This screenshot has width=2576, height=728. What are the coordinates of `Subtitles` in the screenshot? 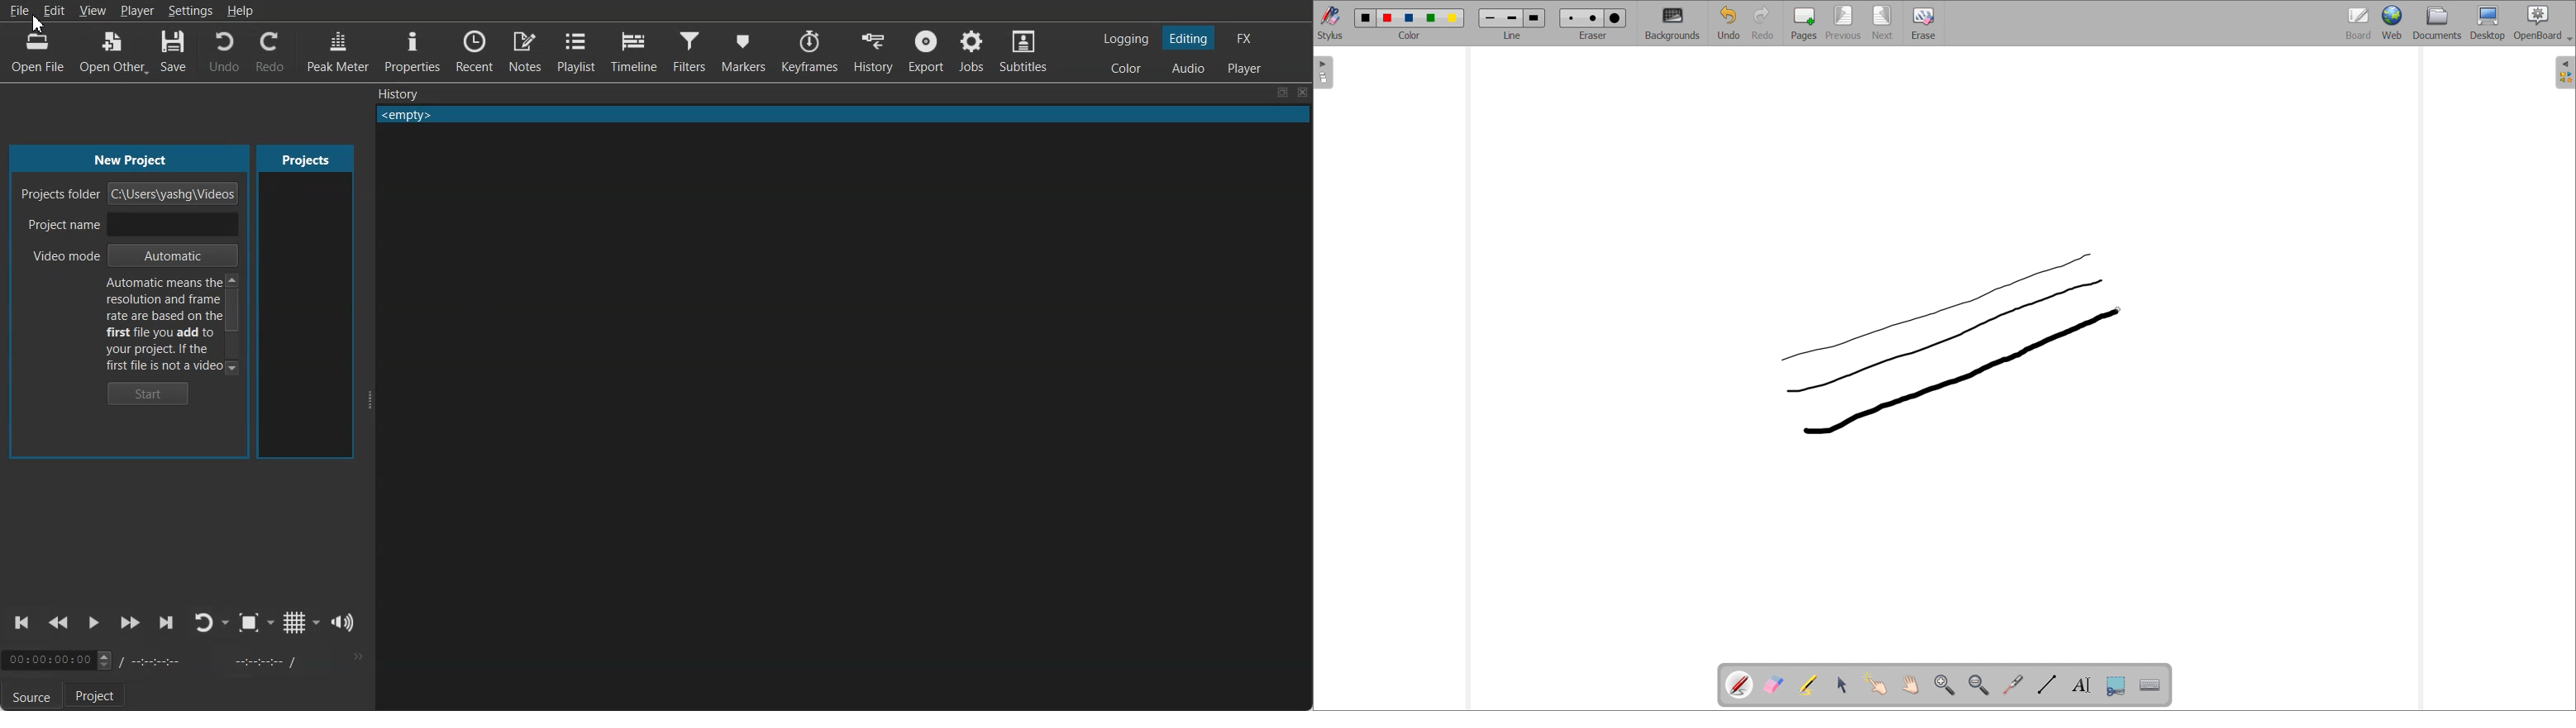 It's located at (1023, 50).